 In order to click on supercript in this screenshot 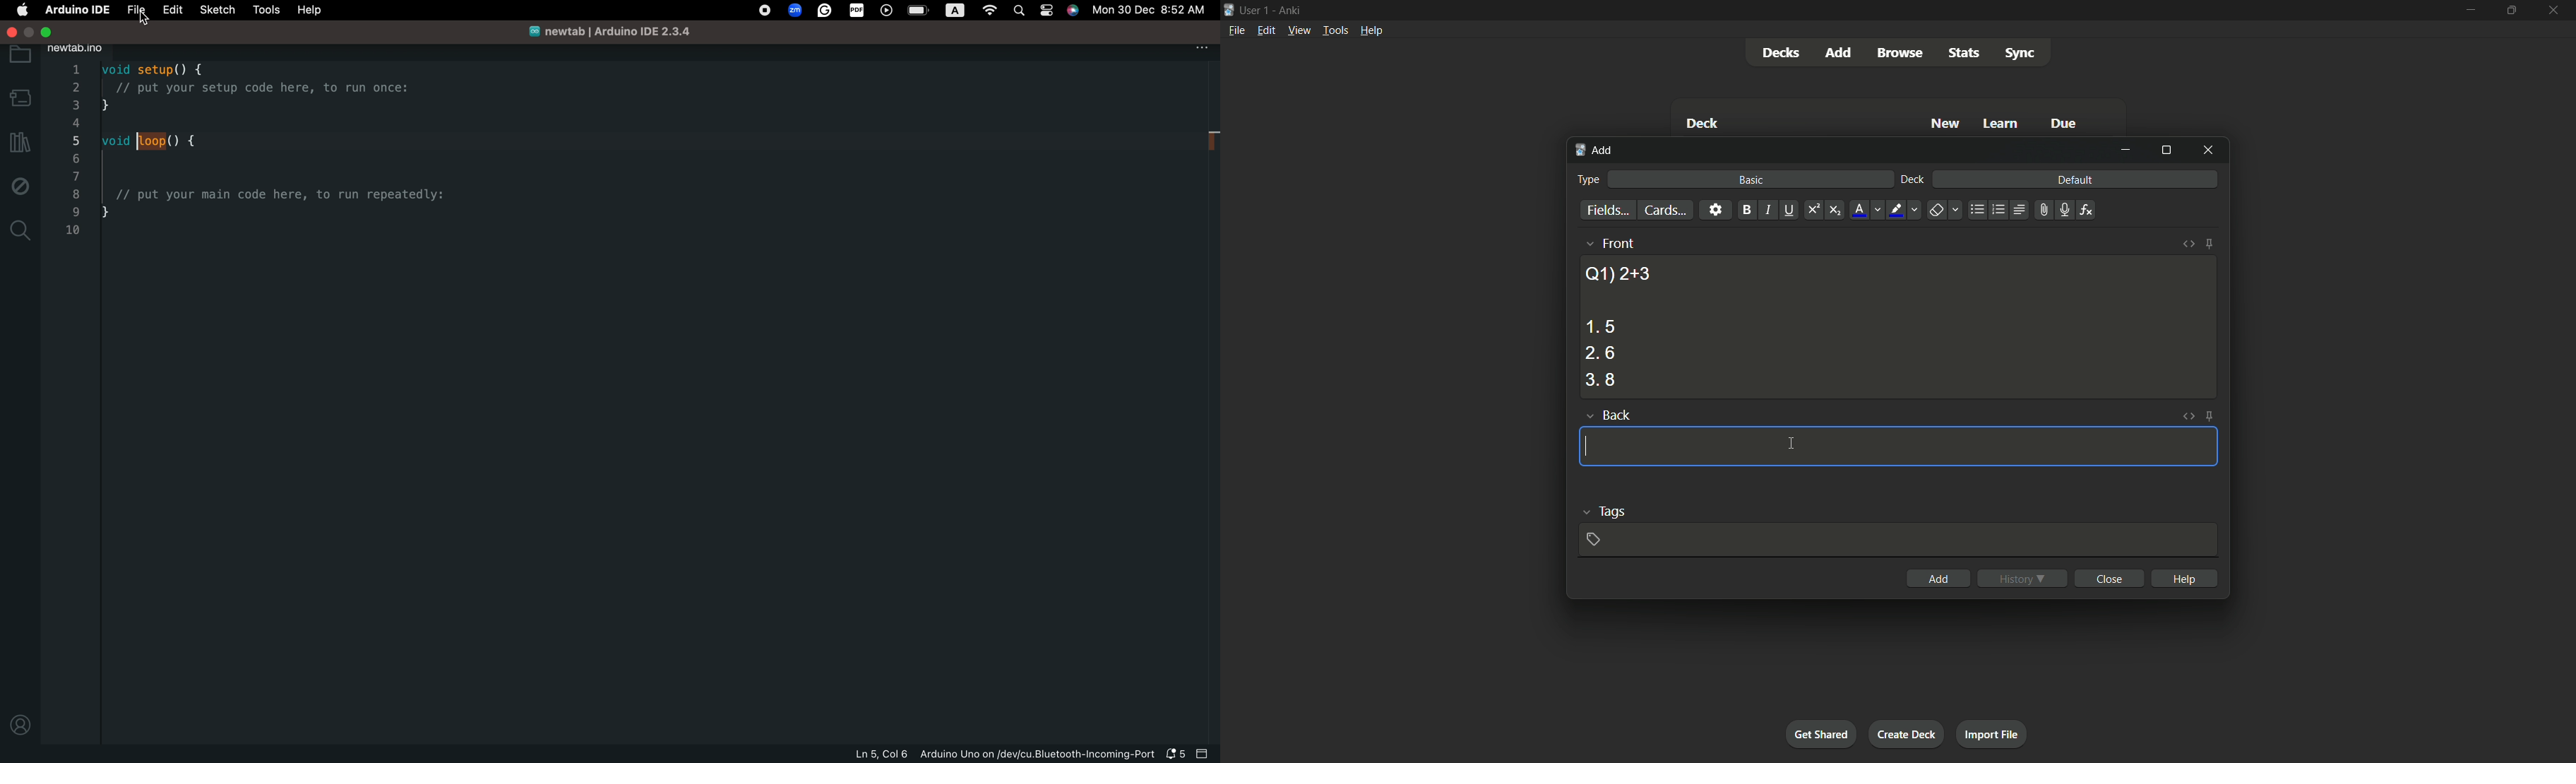, I will do `click(1812, 211)`.